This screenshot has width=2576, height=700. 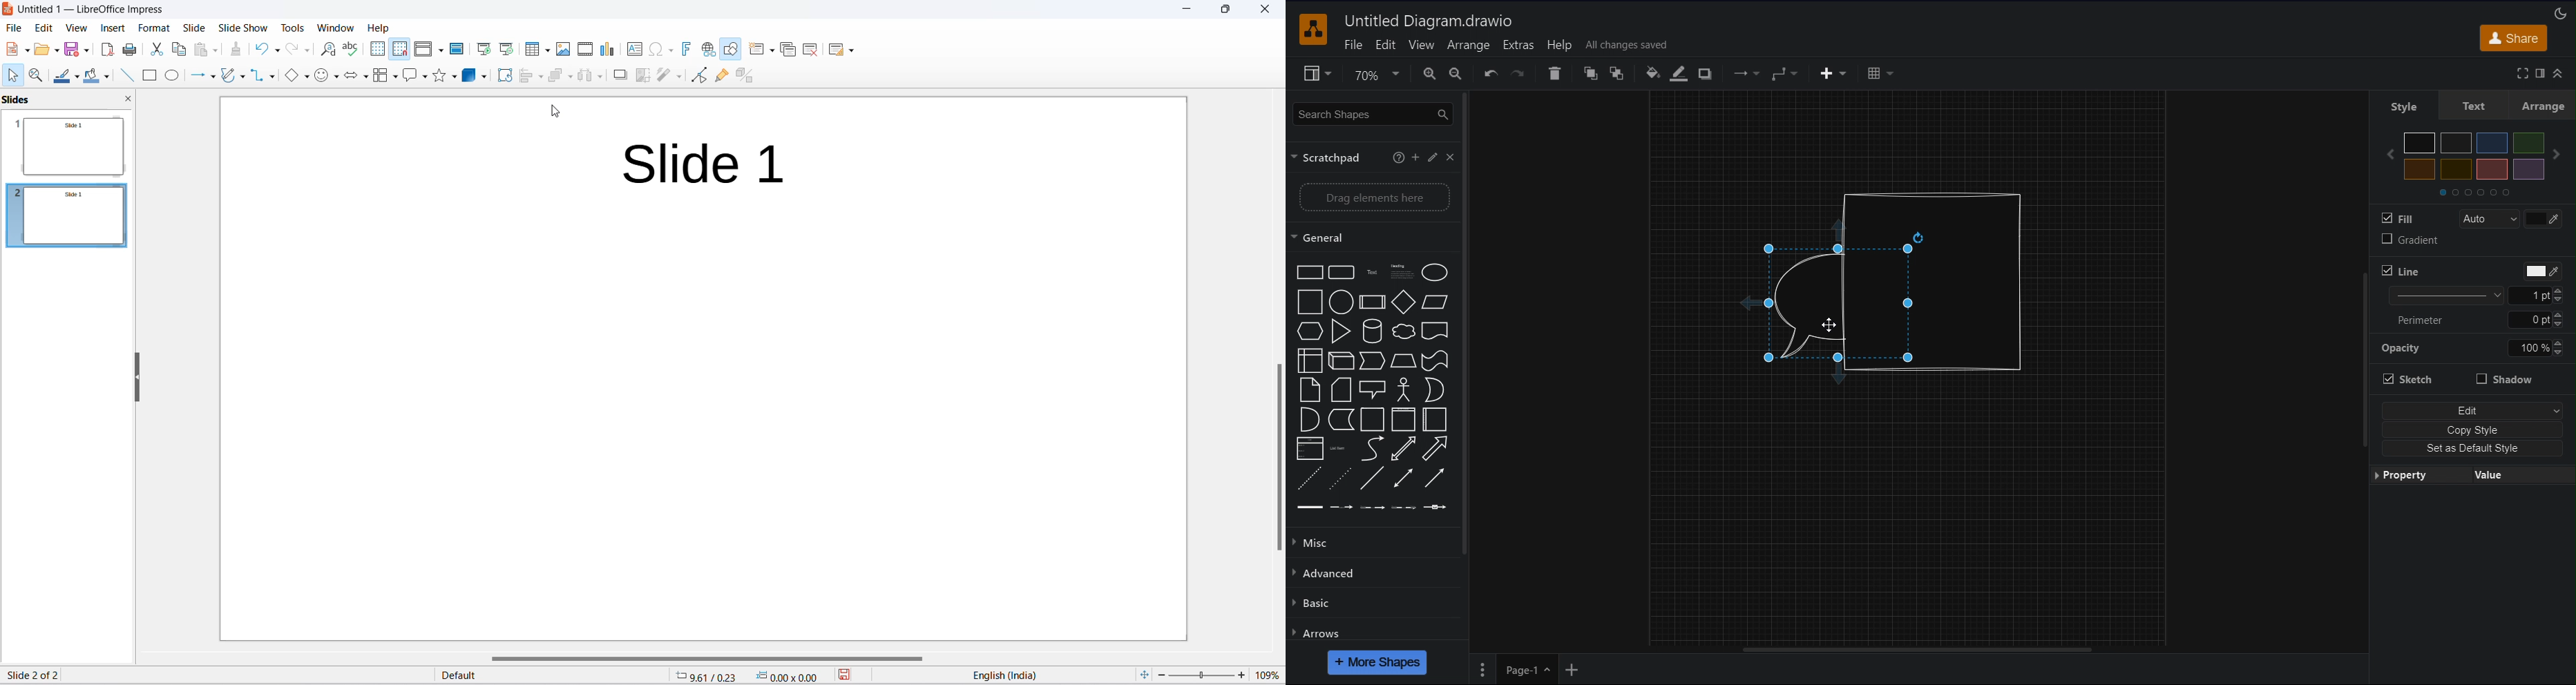 What do you see at coordinates (1024, 675) in the screenshot?
I see `text language` at bounding box center [1024, 675].